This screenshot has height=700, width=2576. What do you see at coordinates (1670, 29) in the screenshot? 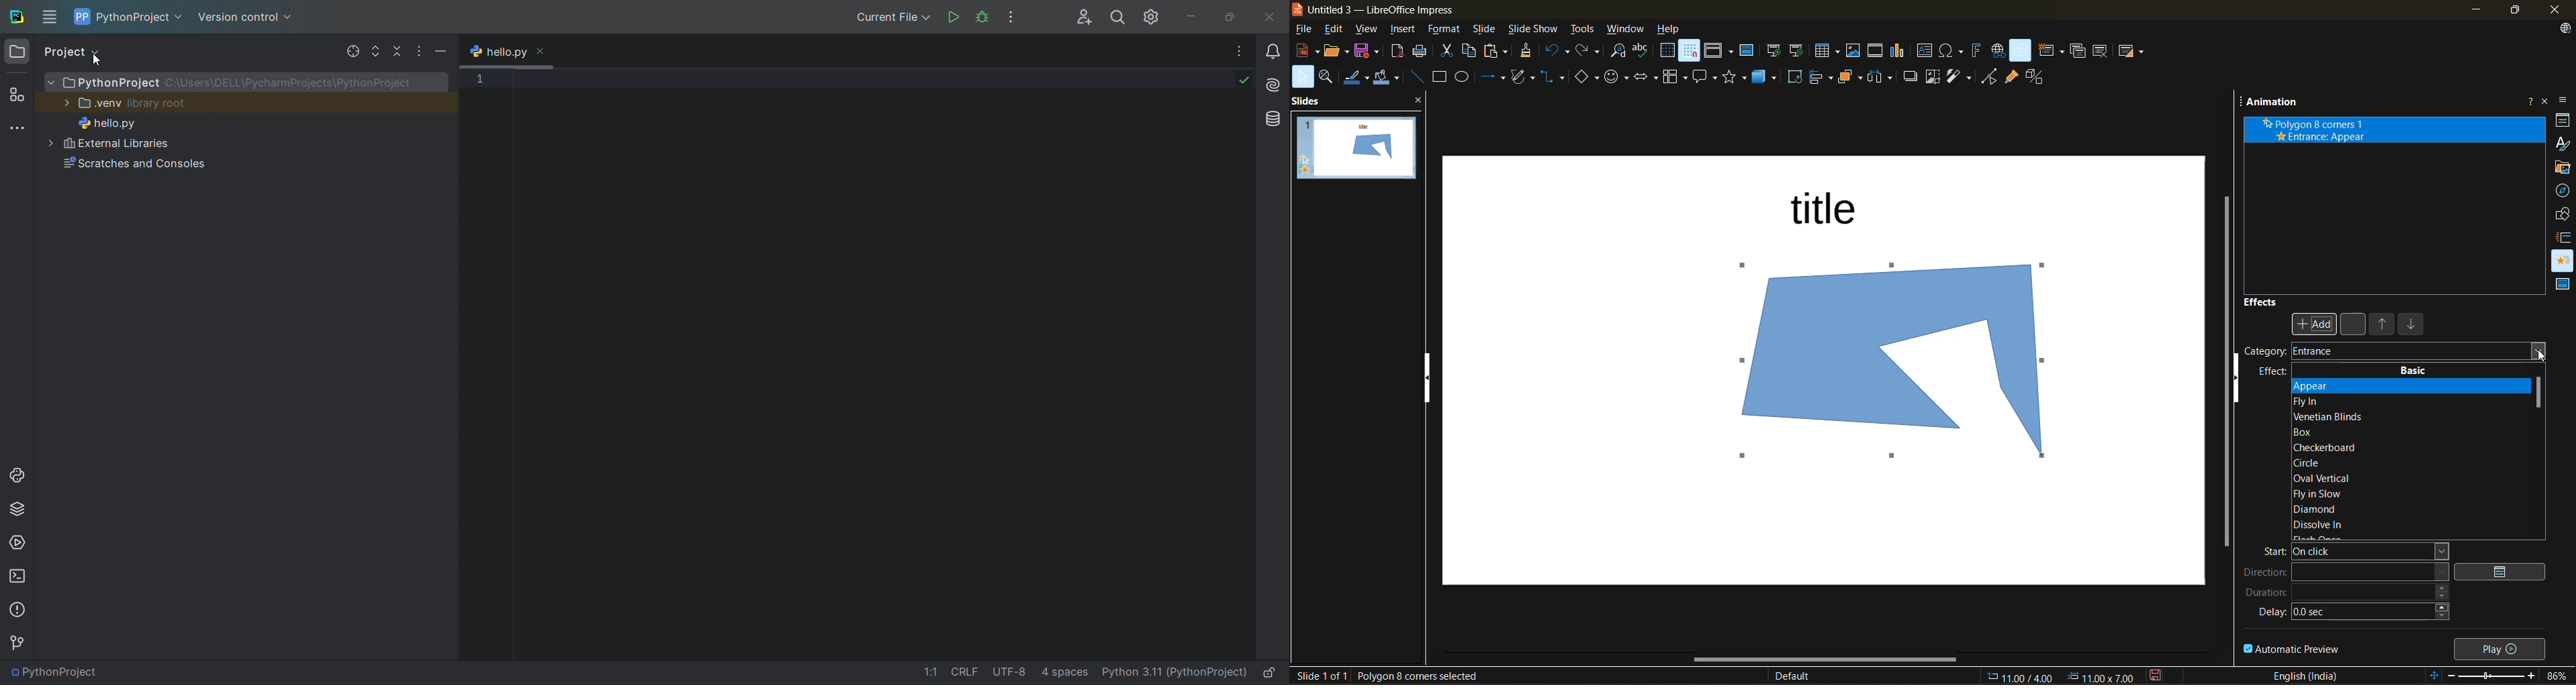
I see `help` at bounding box center [1670, 29].